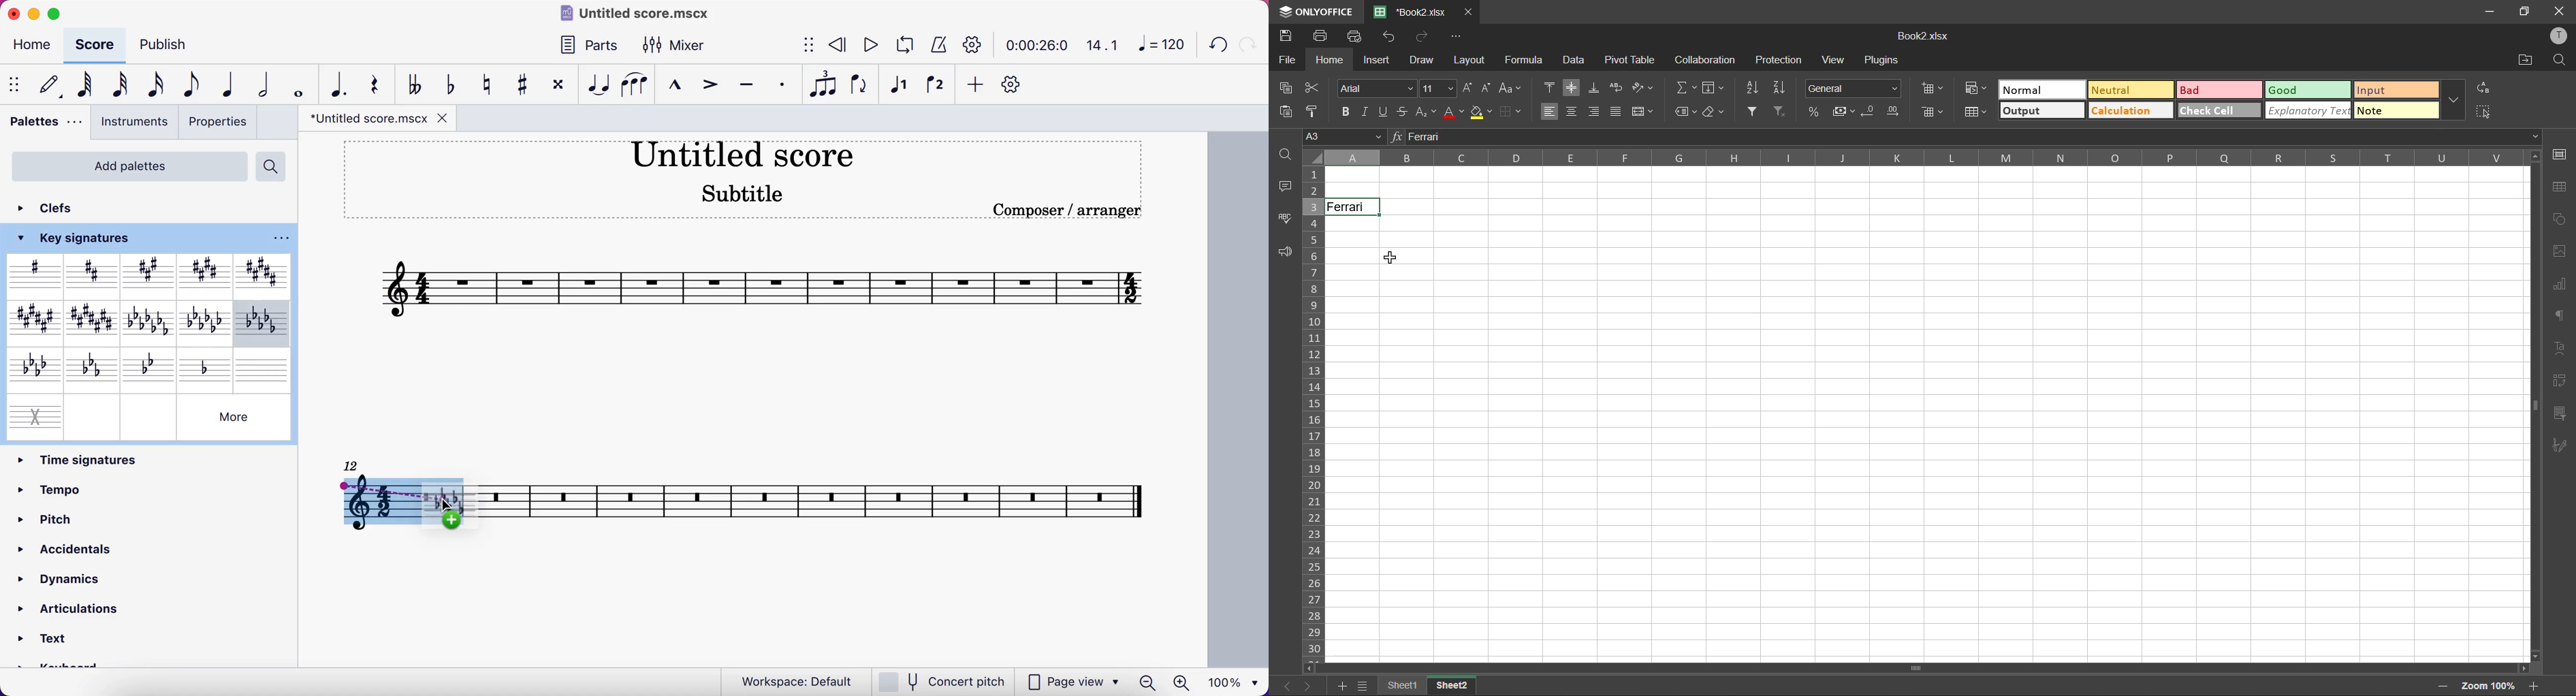 Image resolution: width=2576 pixels, height=700 pixels. Describe the element at coordinates (970, 46) in the screenshot. I see `playback settings` at that location.